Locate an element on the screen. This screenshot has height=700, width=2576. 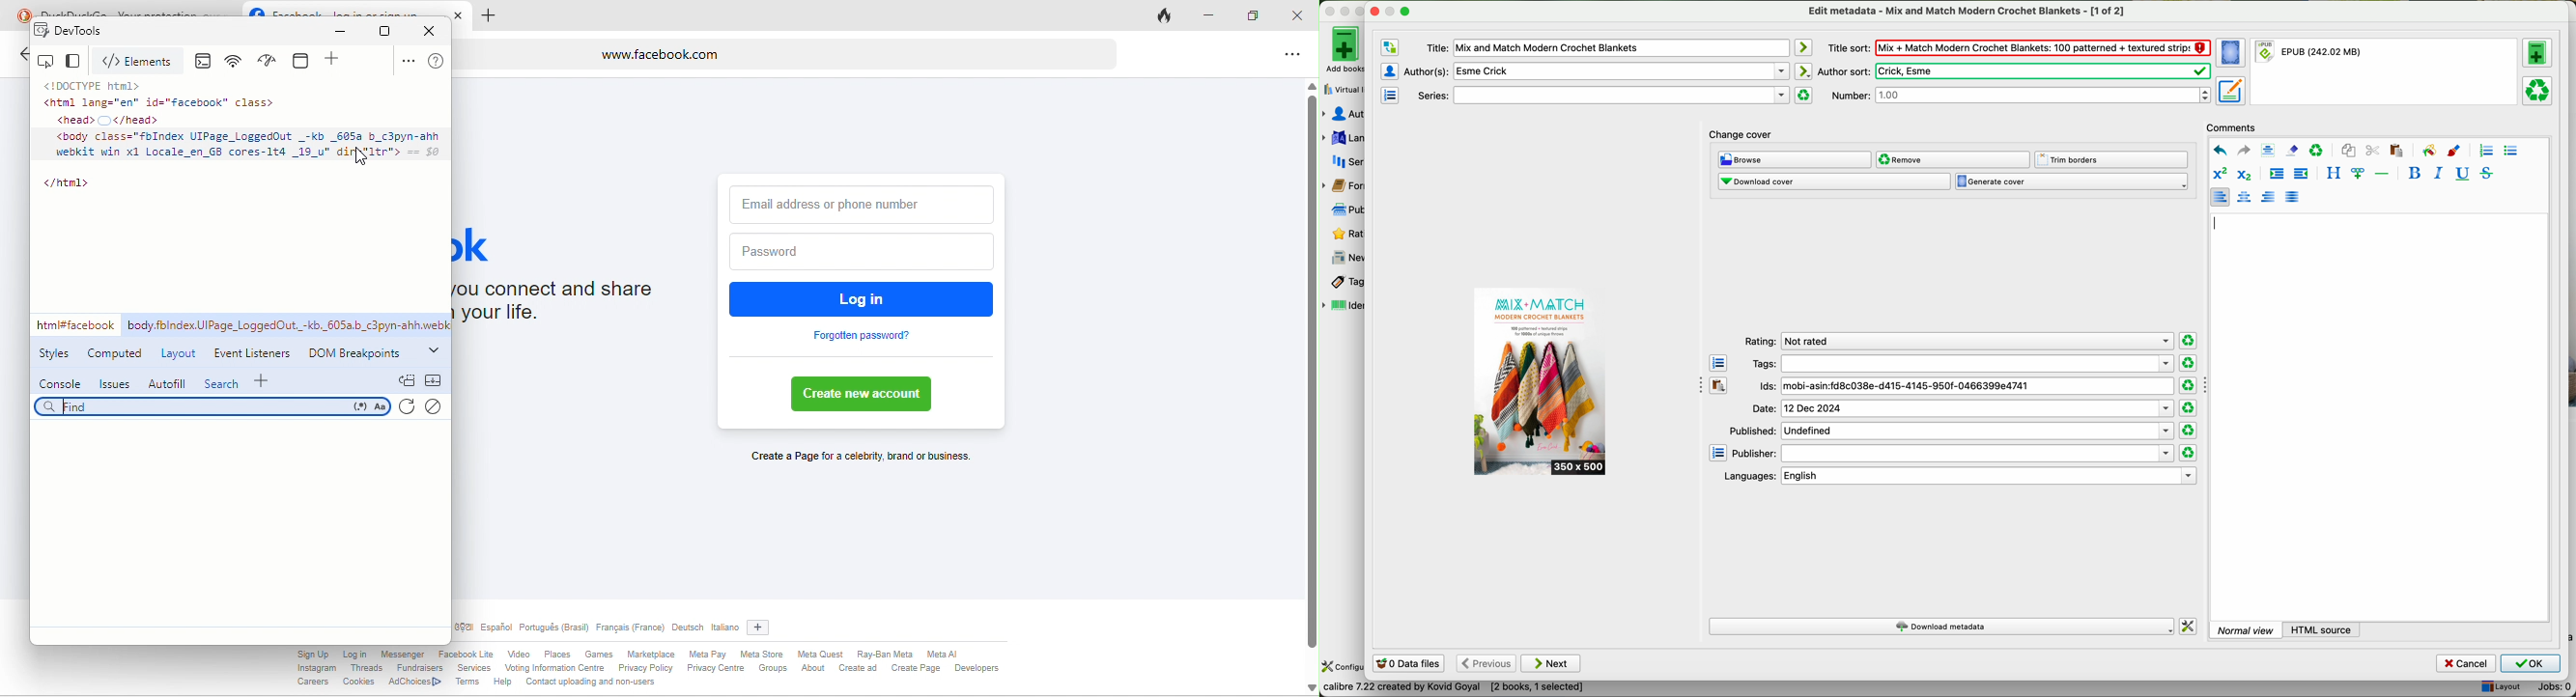
maximize is located at coordinates (385, 31).